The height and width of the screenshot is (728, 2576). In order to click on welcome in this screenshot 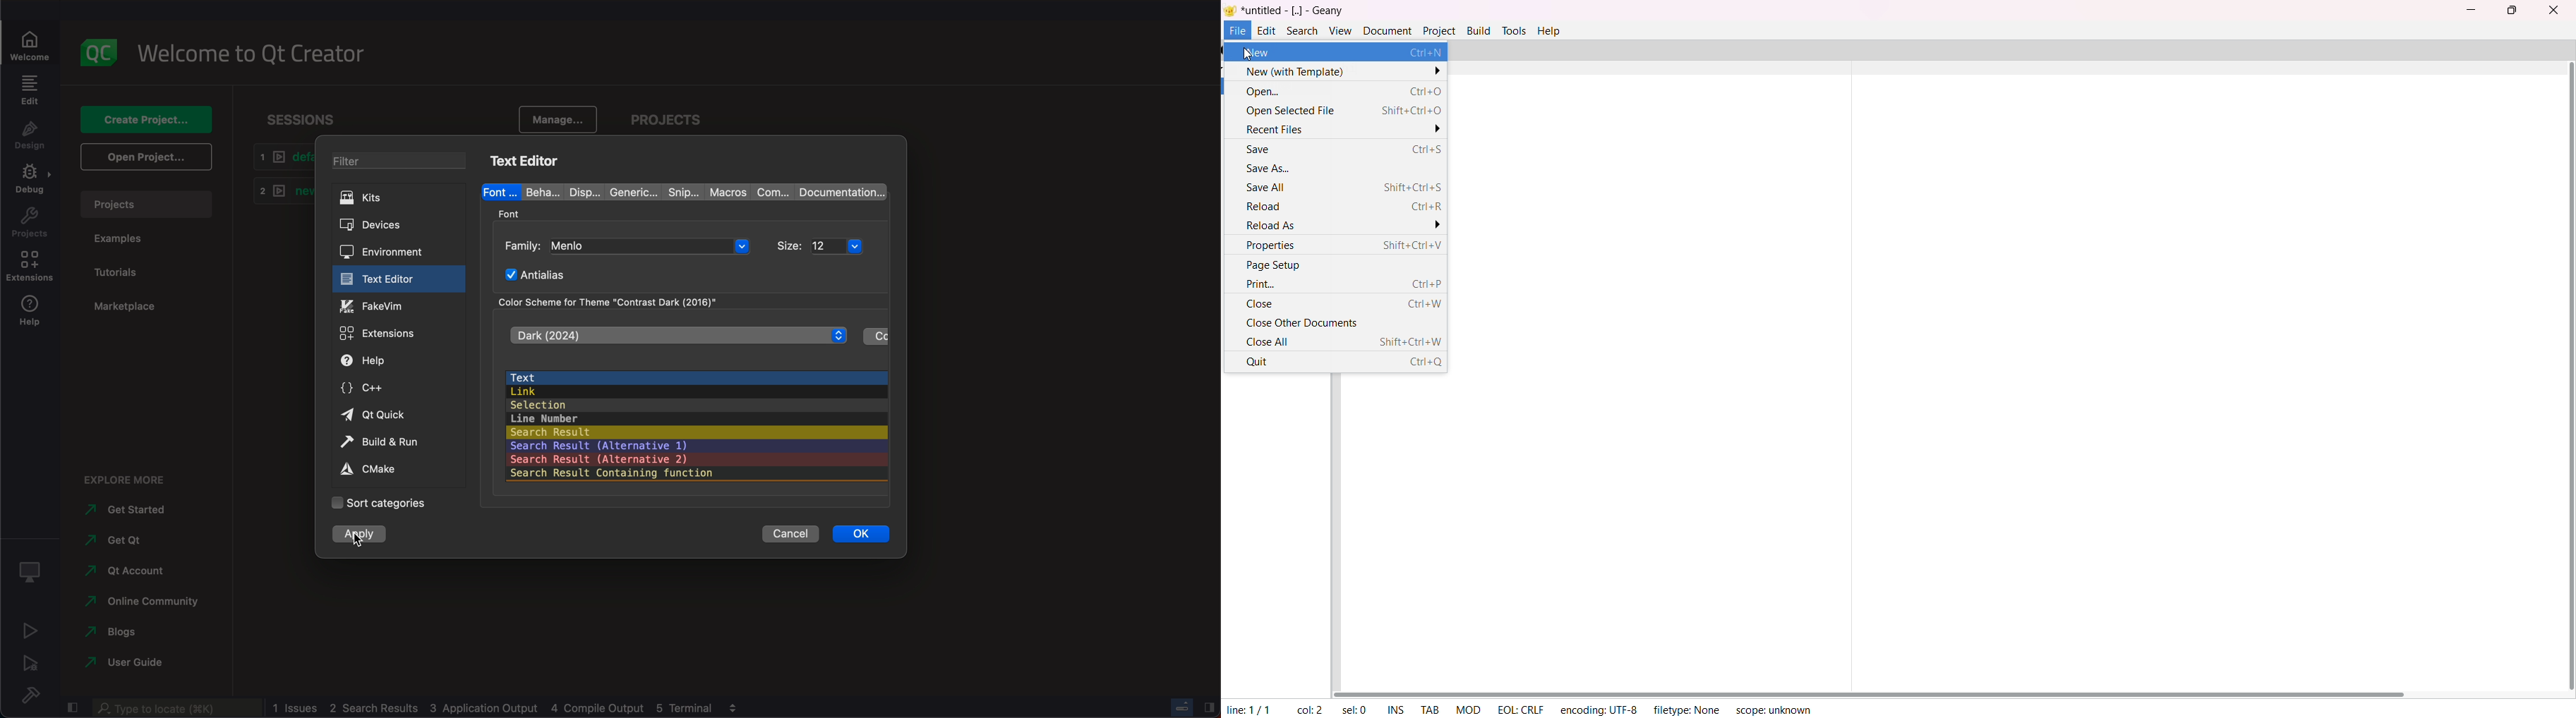, I will do `click(33, 40)`.